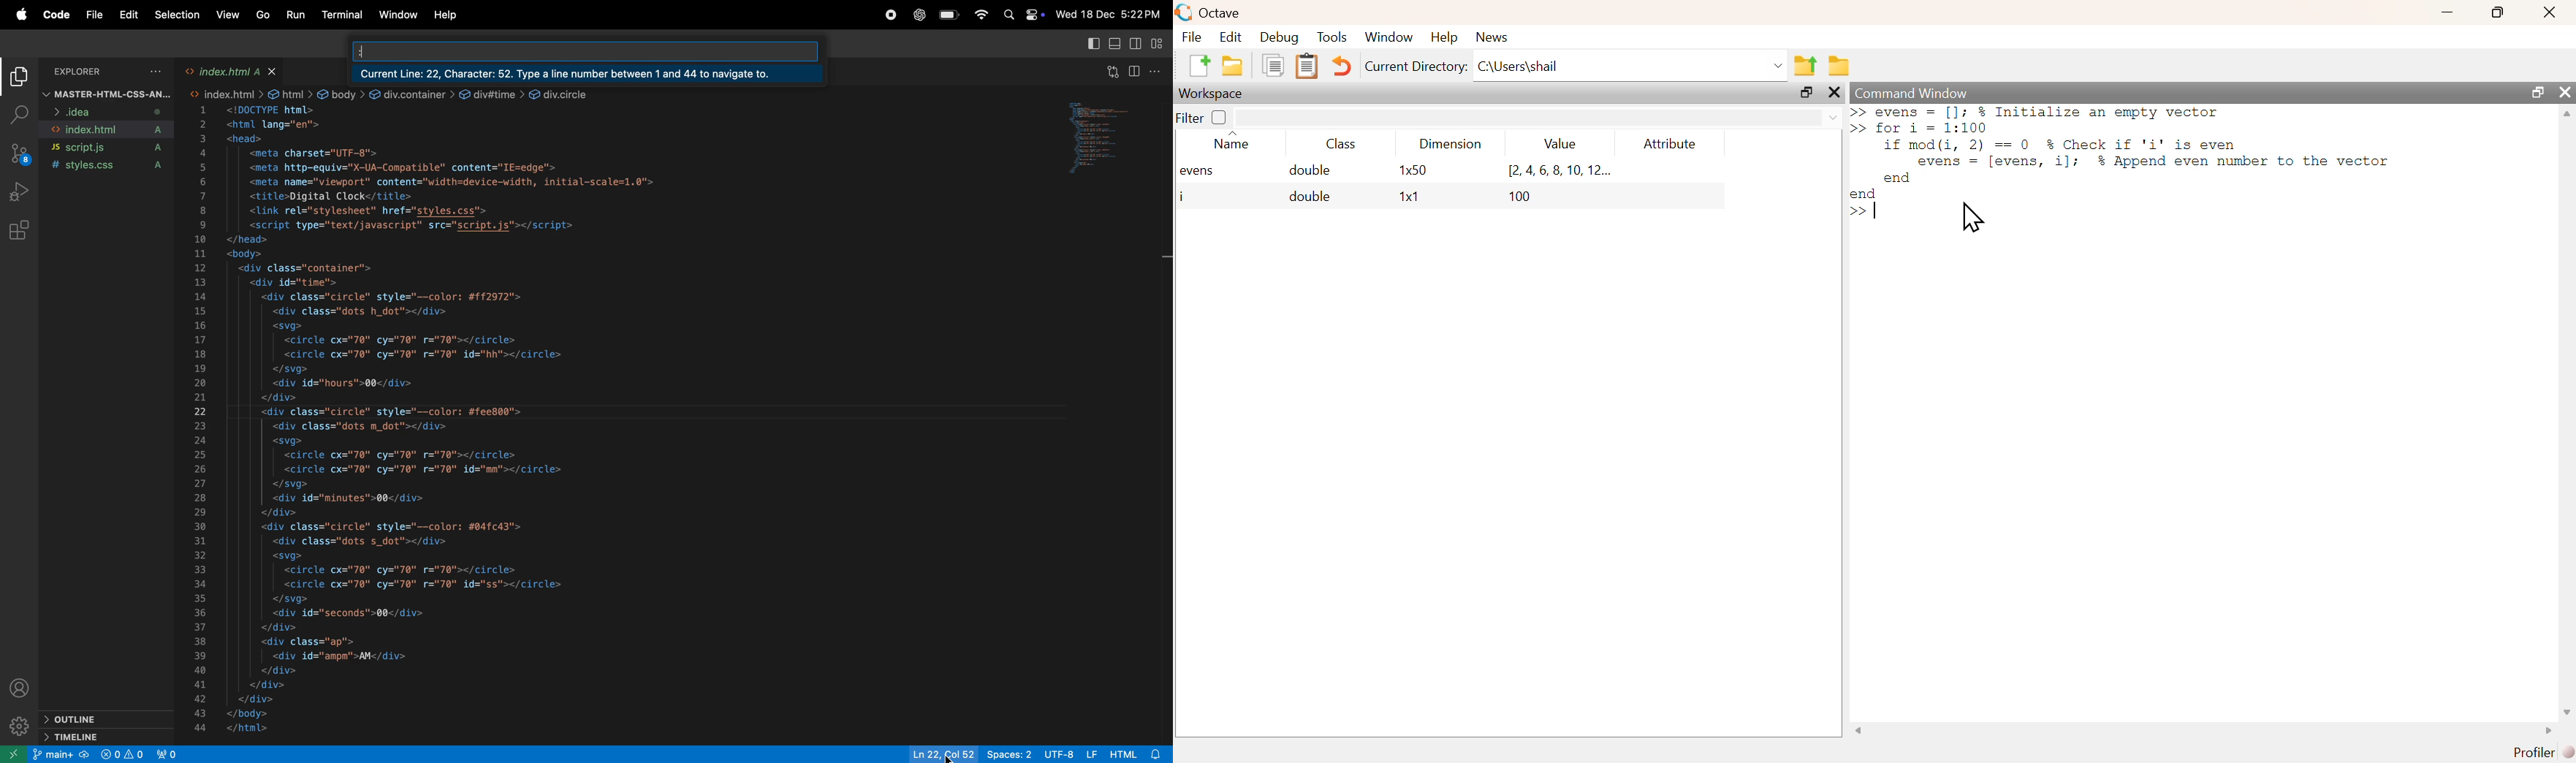 The image size is (2576, 784). What do you see at coordinates (2537, 94) in the screenshot?
I see `maximize` at bounding box center [2537, 94].